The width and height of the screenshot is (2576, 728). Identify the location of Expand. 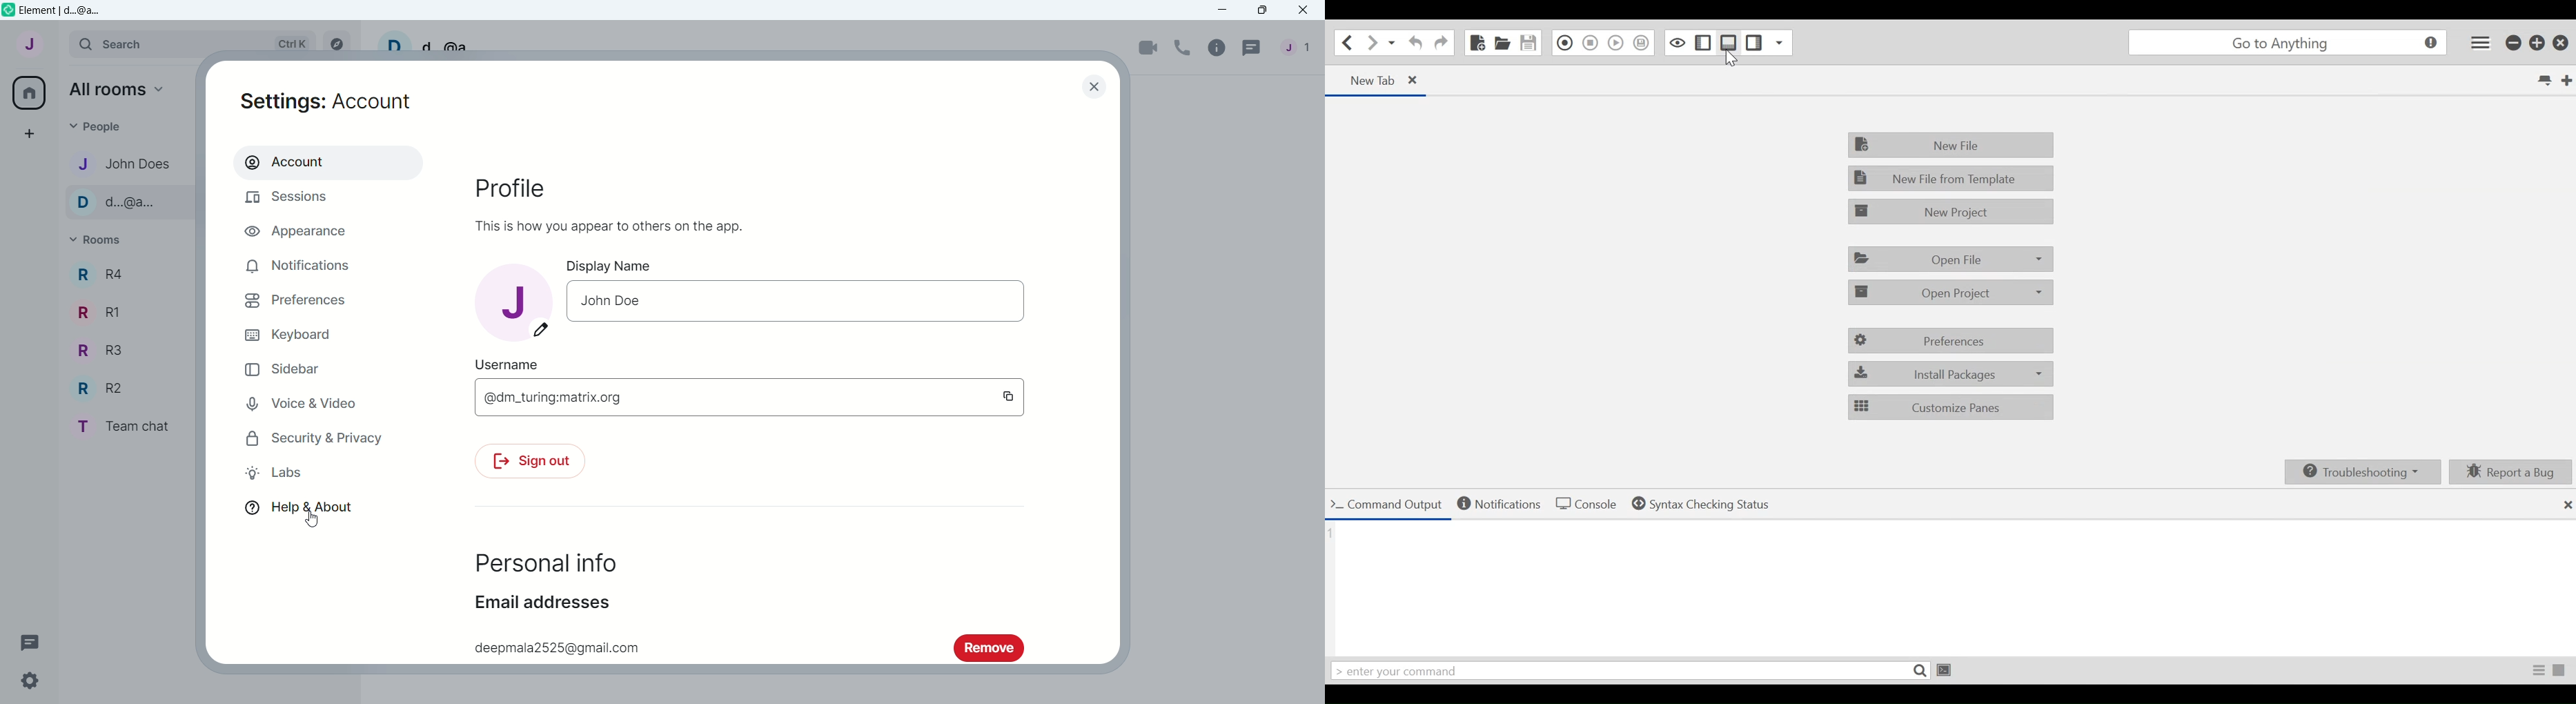
(60, 43).